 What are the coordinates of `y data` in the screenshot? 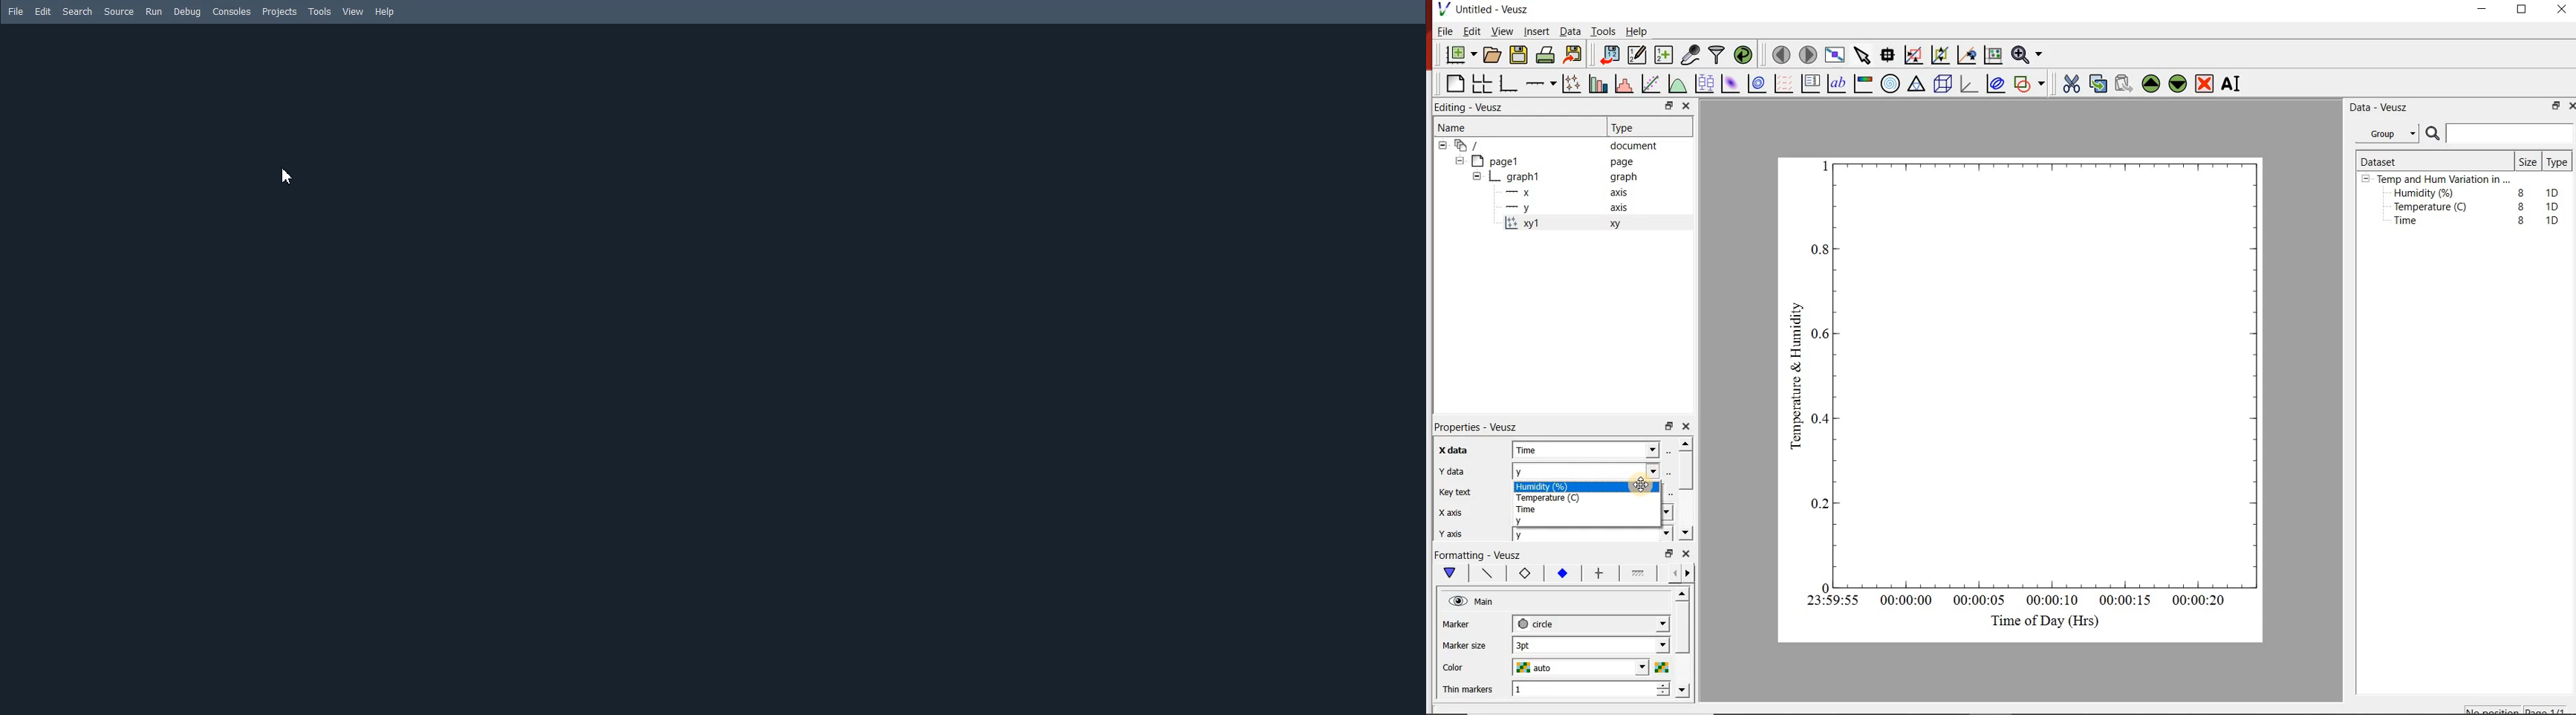 It's located at (1456, 469).